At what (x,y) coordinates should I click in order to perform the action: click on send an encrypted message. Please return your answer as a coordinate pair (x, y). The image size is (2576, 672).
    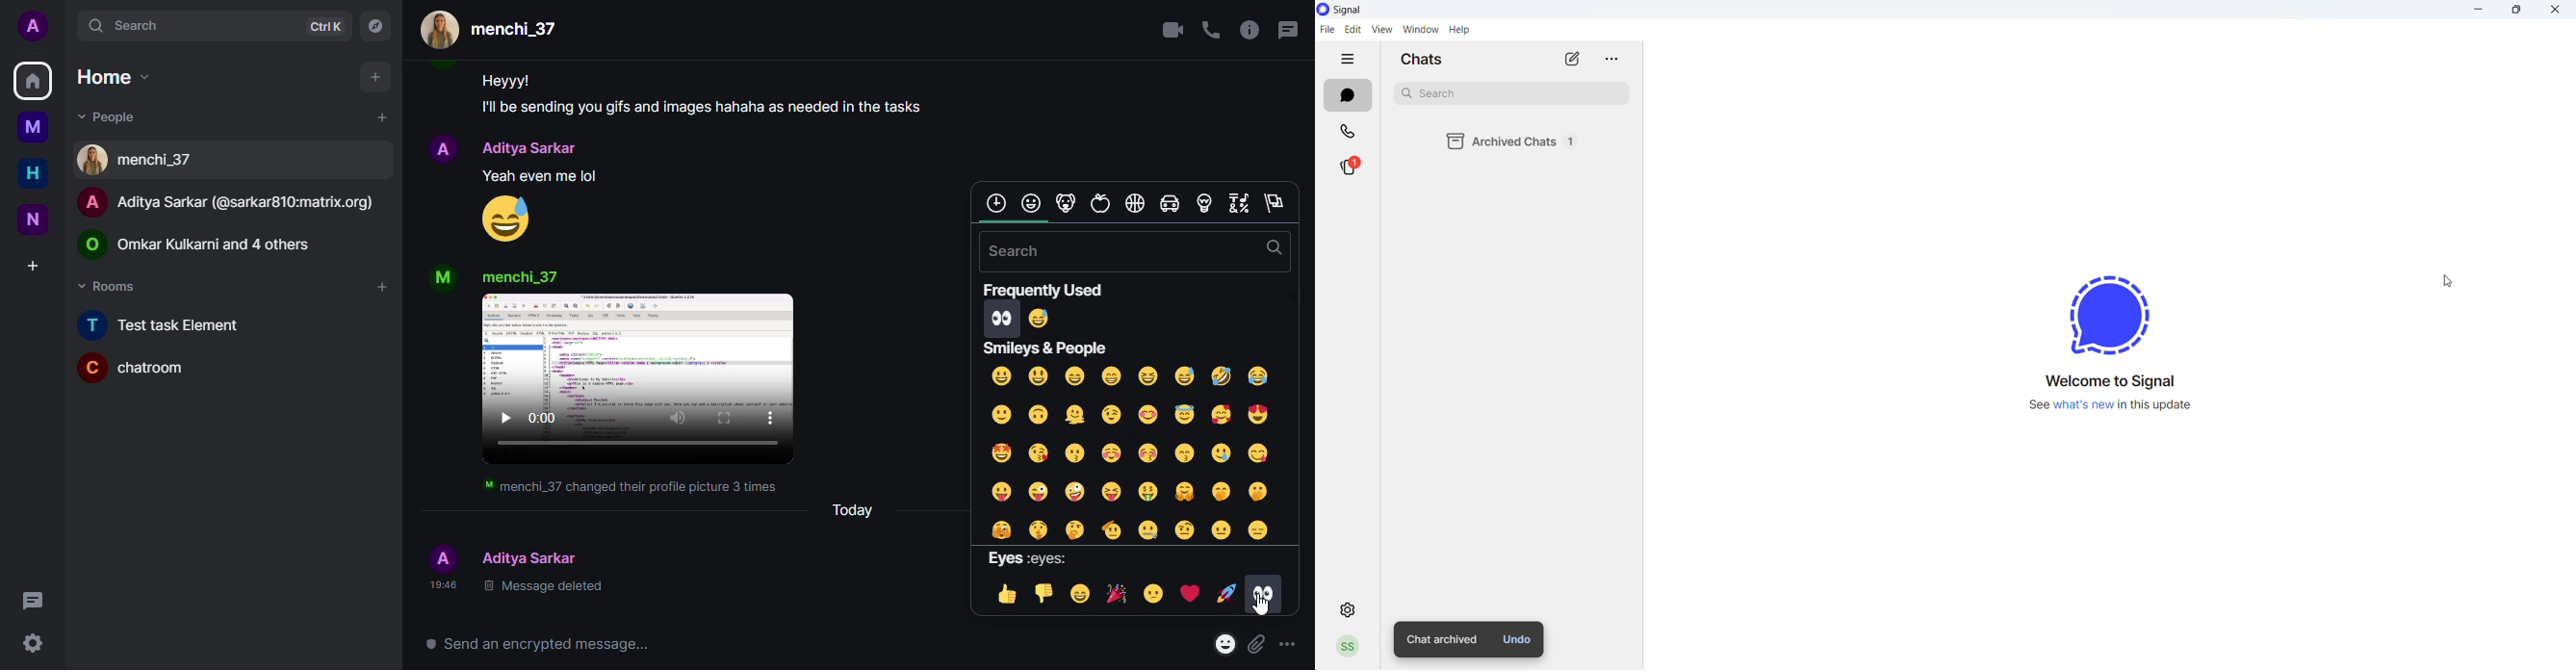
    Looking at the image, I should click on (529, 642).